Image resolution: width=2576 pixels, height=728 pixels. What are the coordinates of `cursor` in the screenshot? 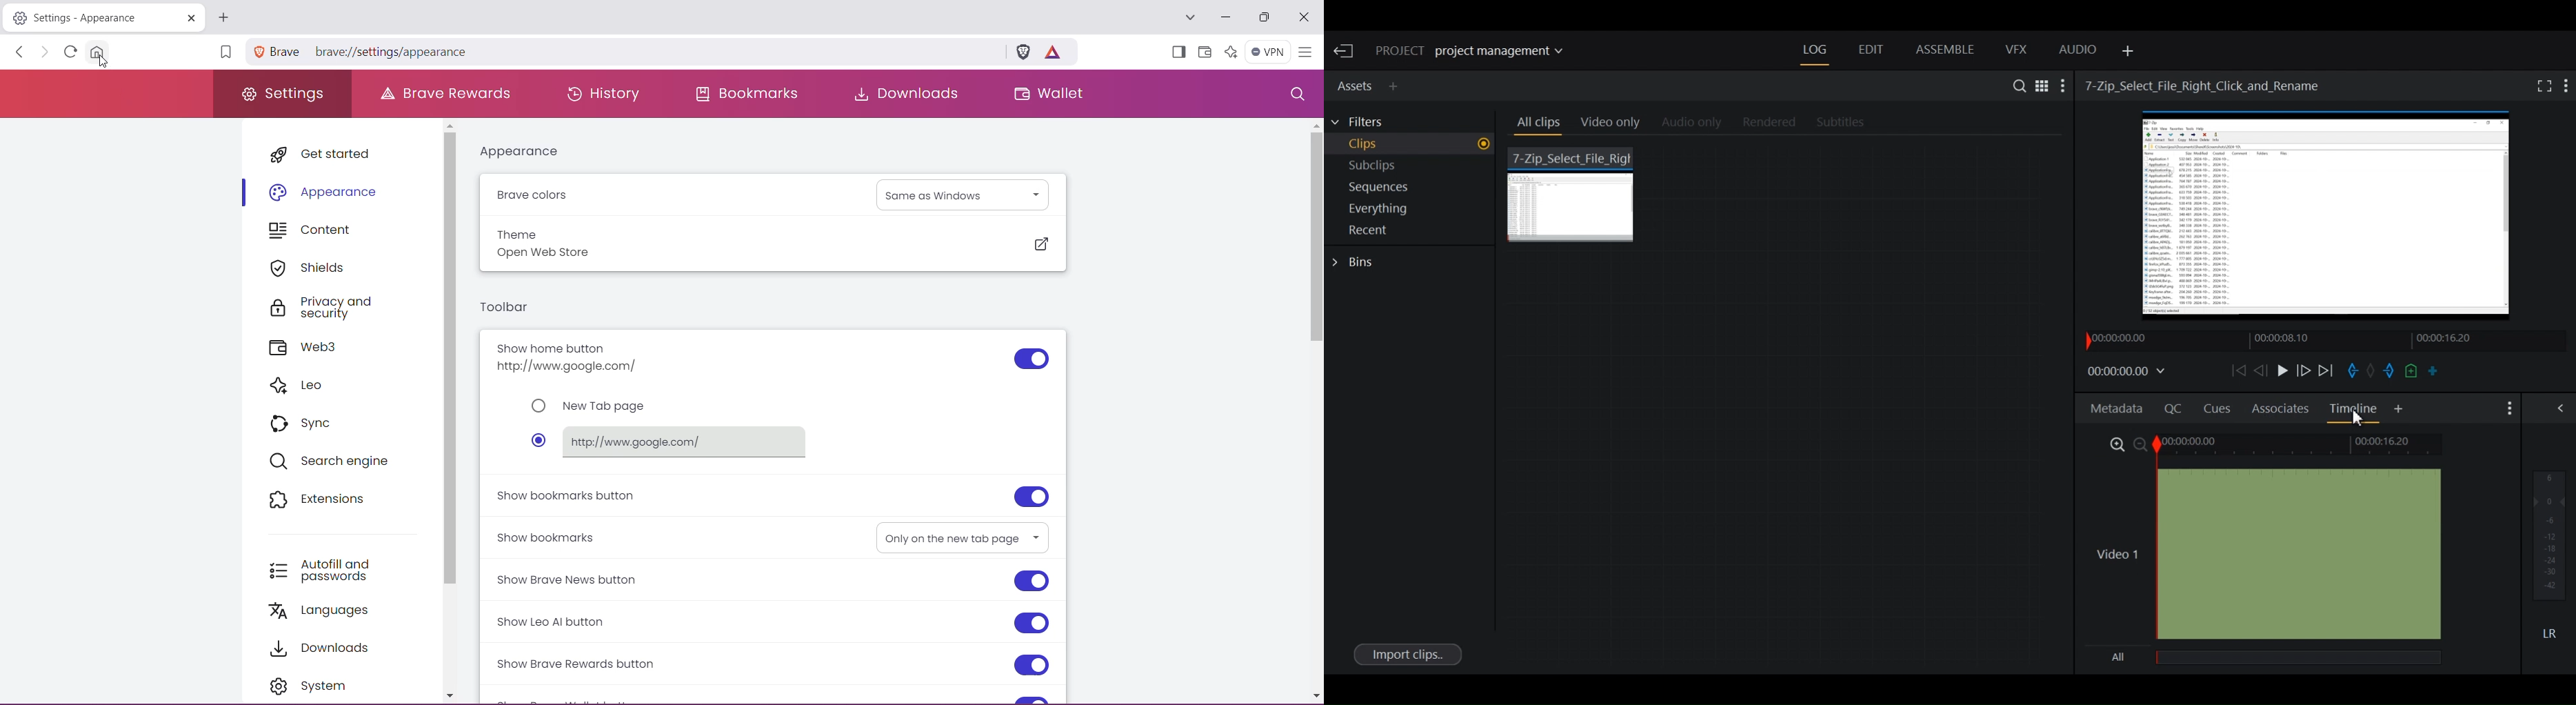 It's located at (104, 63).